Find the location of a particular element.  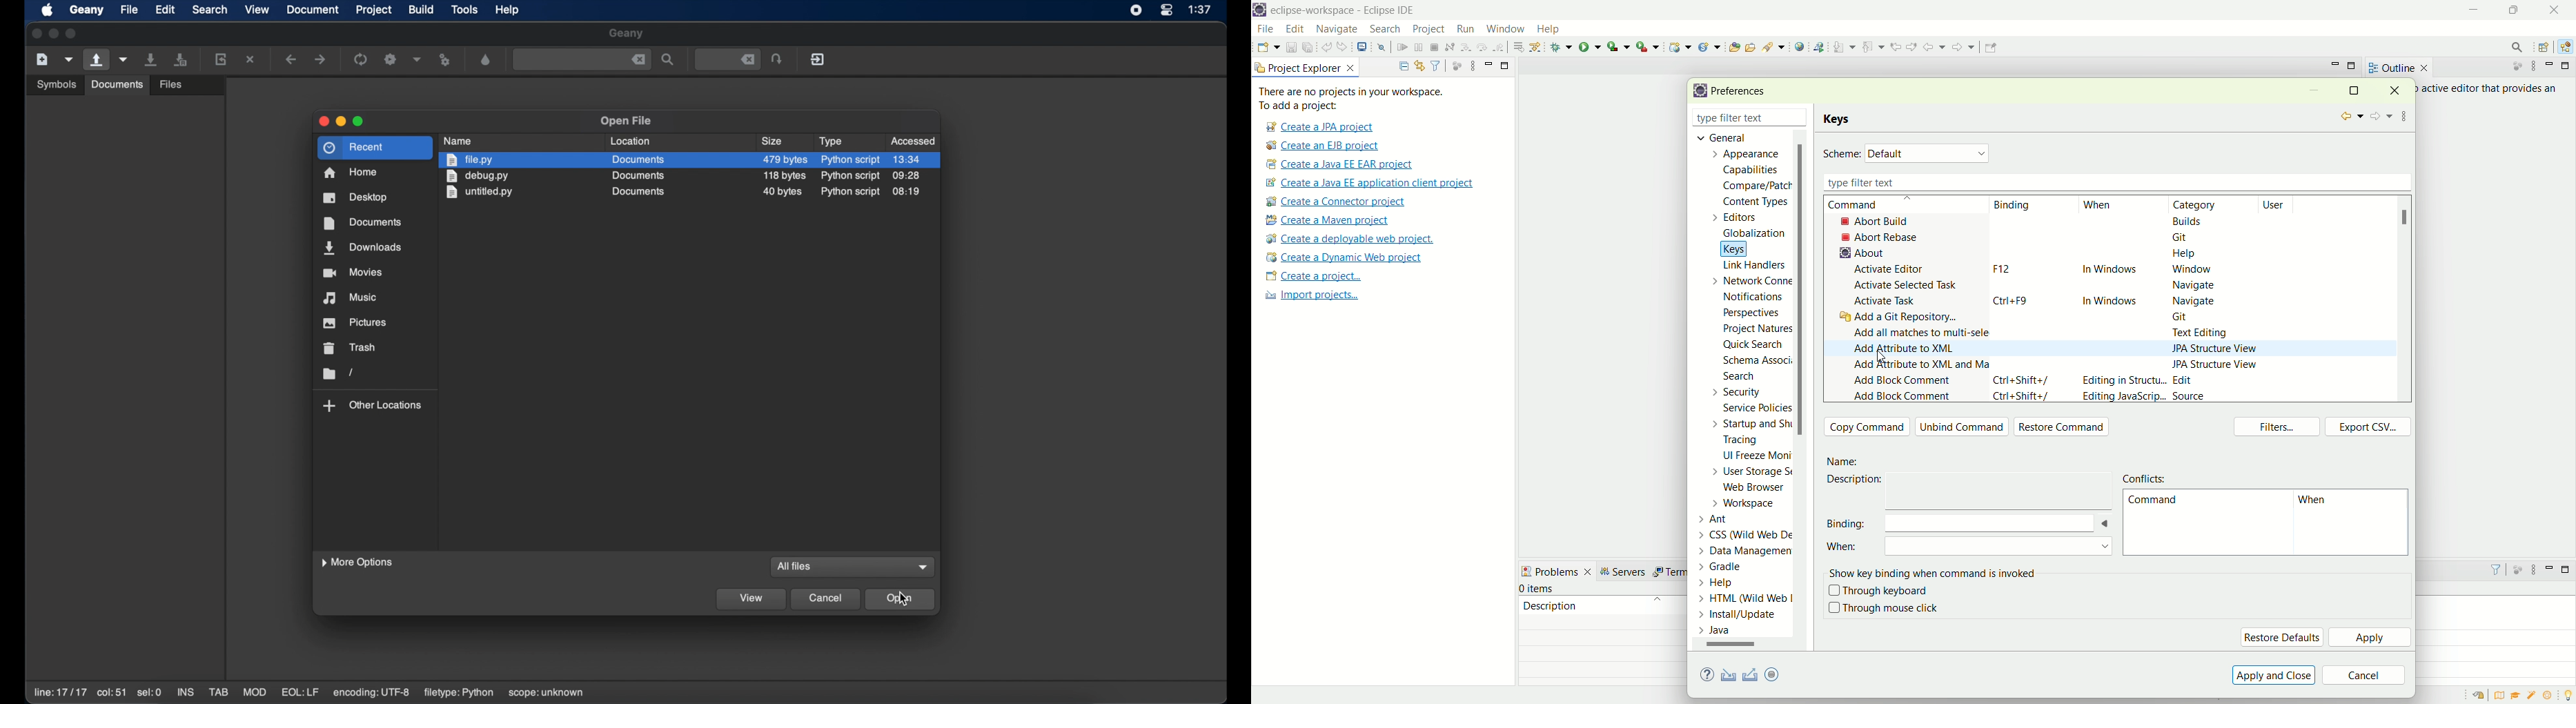

close is located at coordinates (1802, 119).